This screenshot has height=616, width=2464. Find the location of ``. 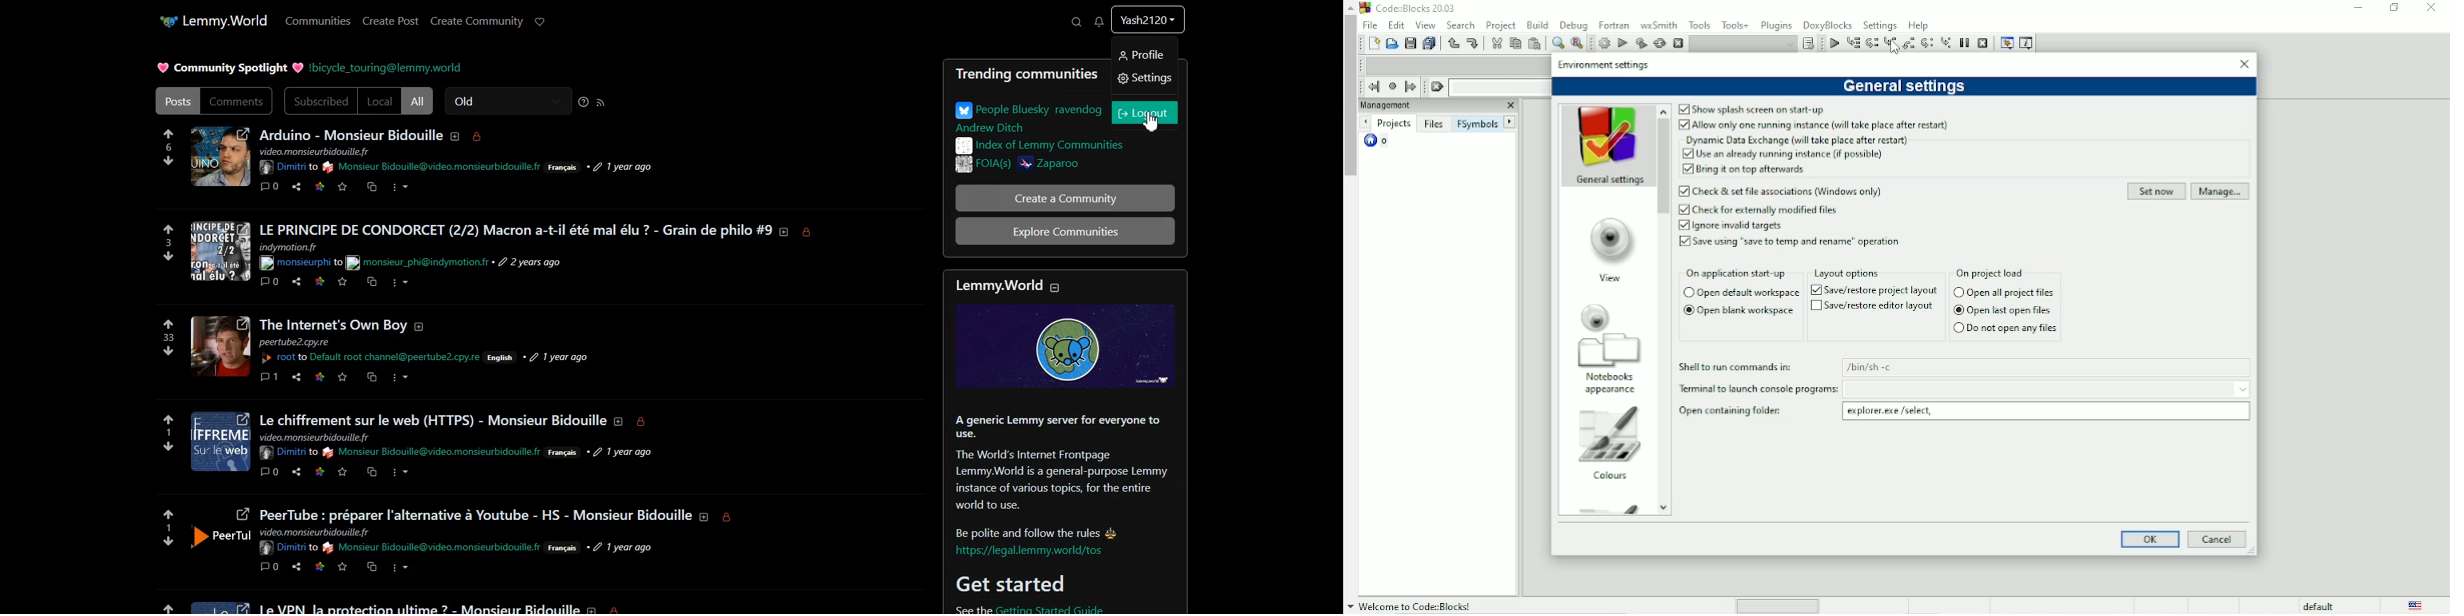

 is located at coordinates (316, 532).